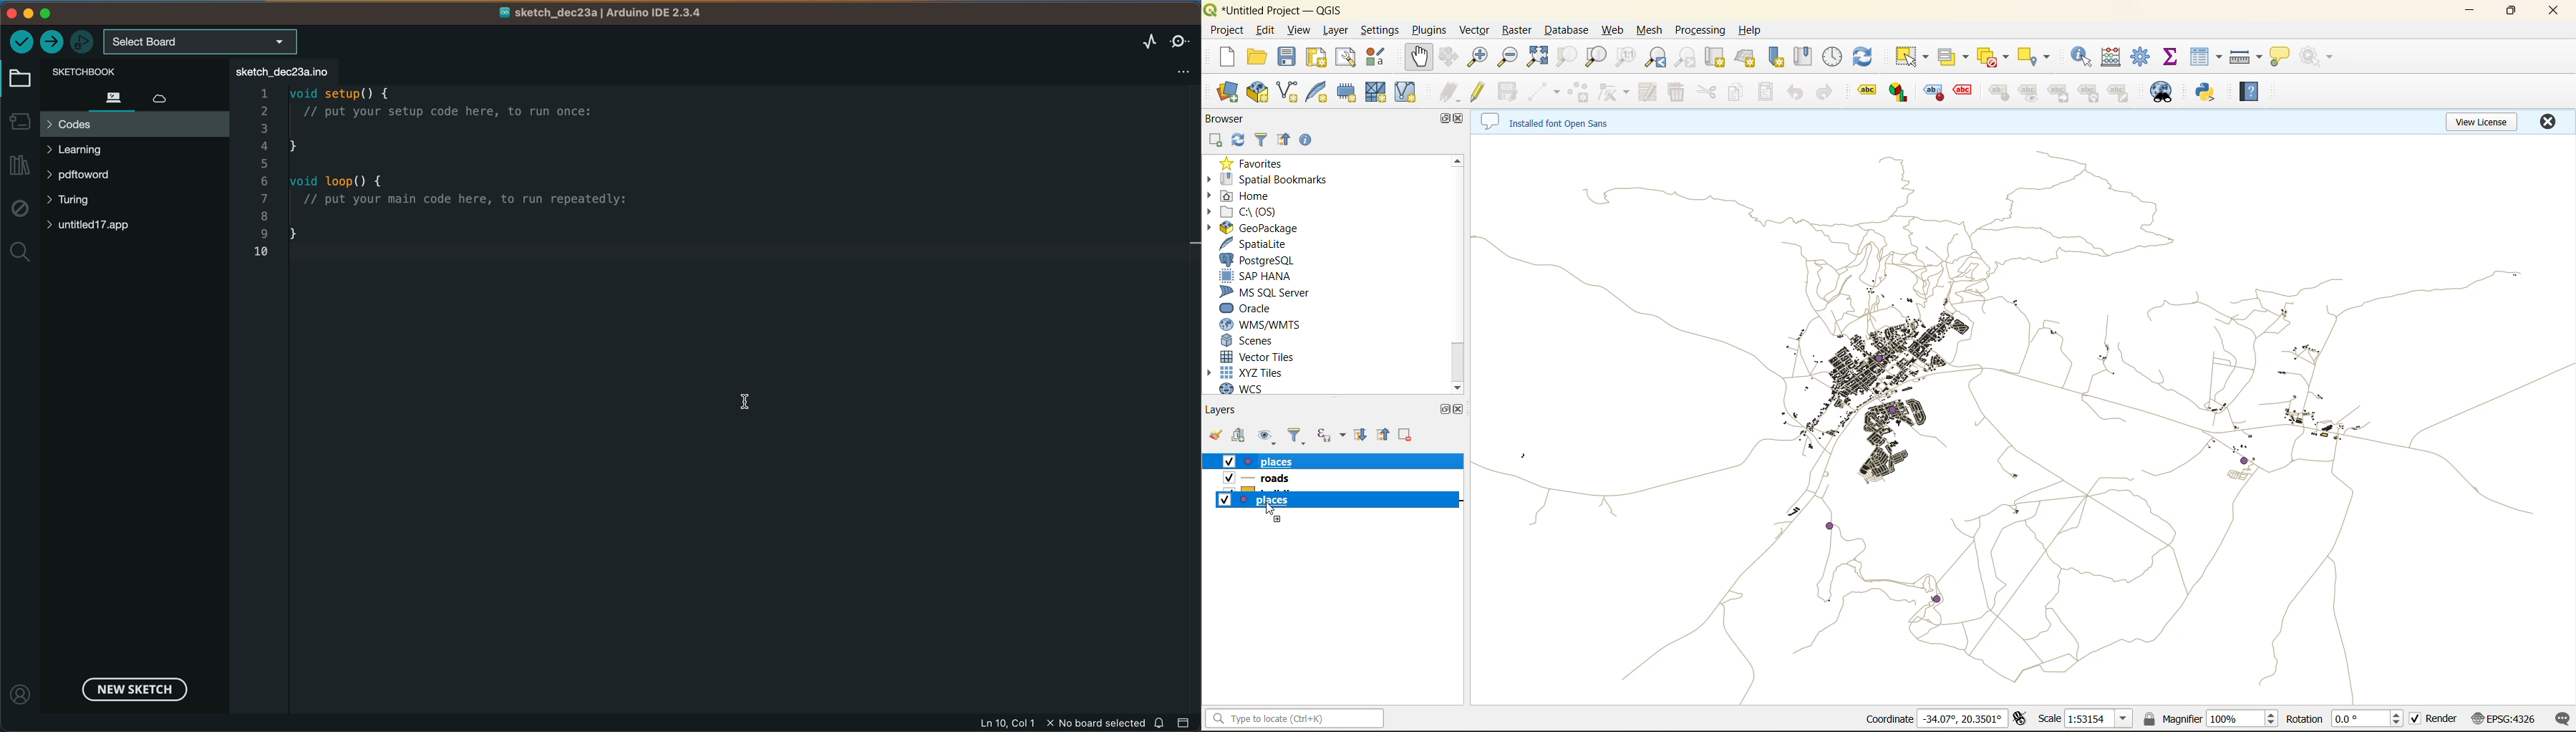 This screenshot has width=2576, height=756. What do you see at coordinates (1347, 57) in the screenshot?
I see `show layout` at bounding box center [1347, 57].